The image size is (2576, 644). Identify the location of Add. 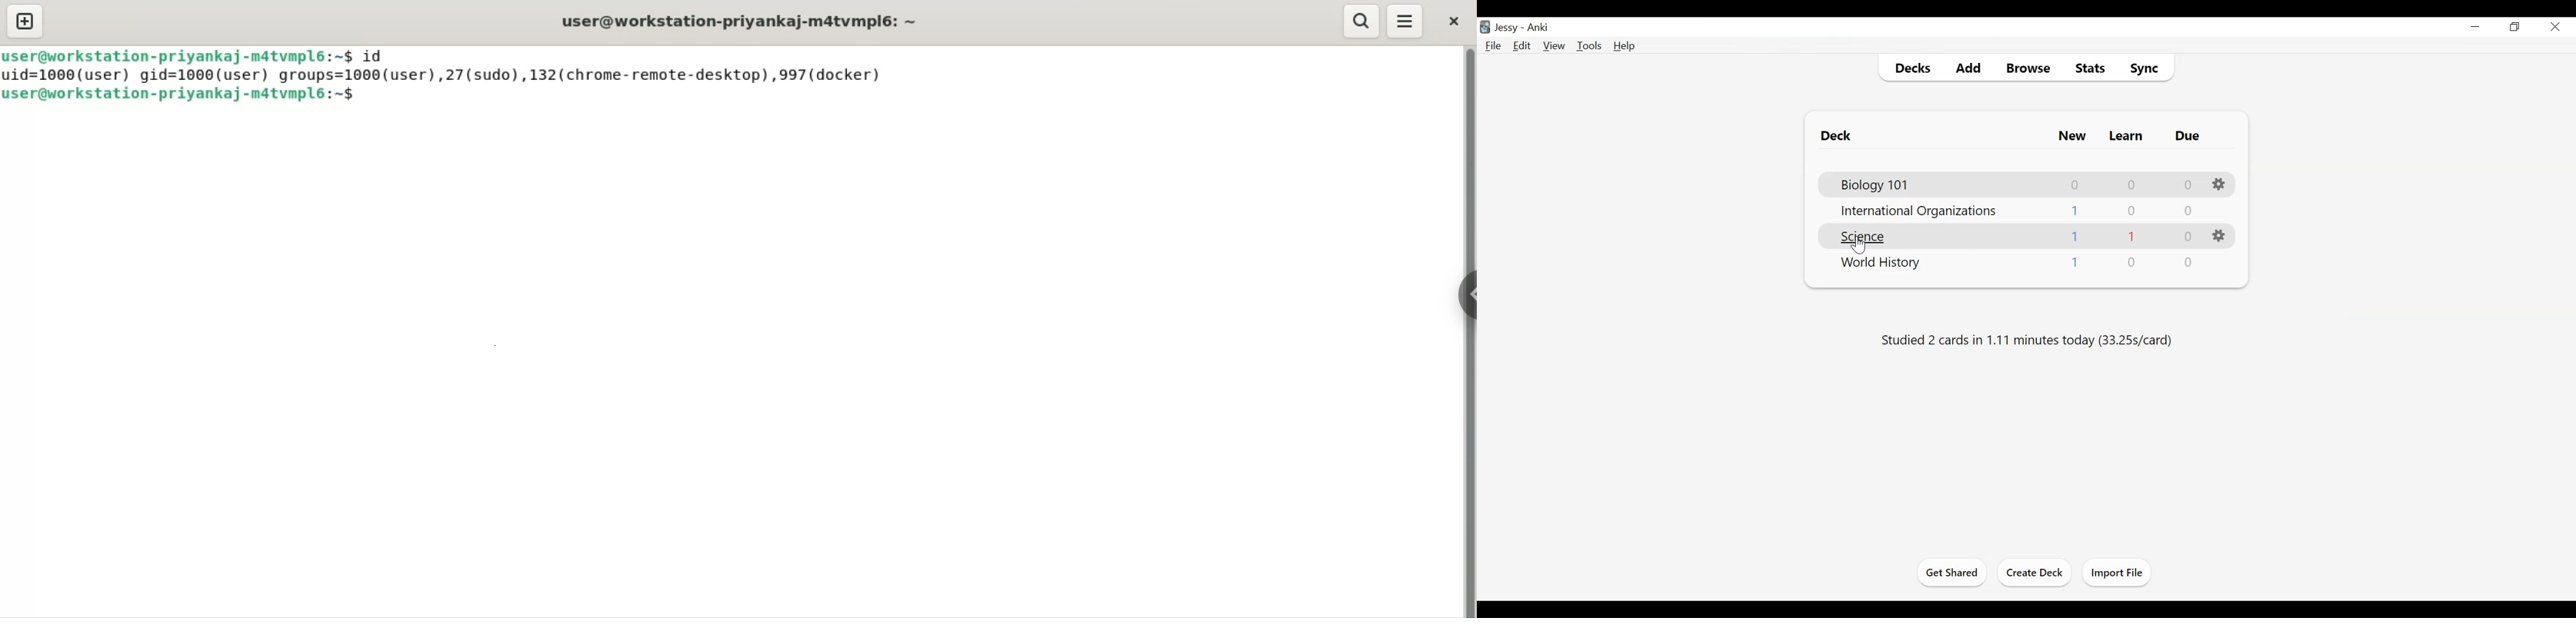
(1971, 69).